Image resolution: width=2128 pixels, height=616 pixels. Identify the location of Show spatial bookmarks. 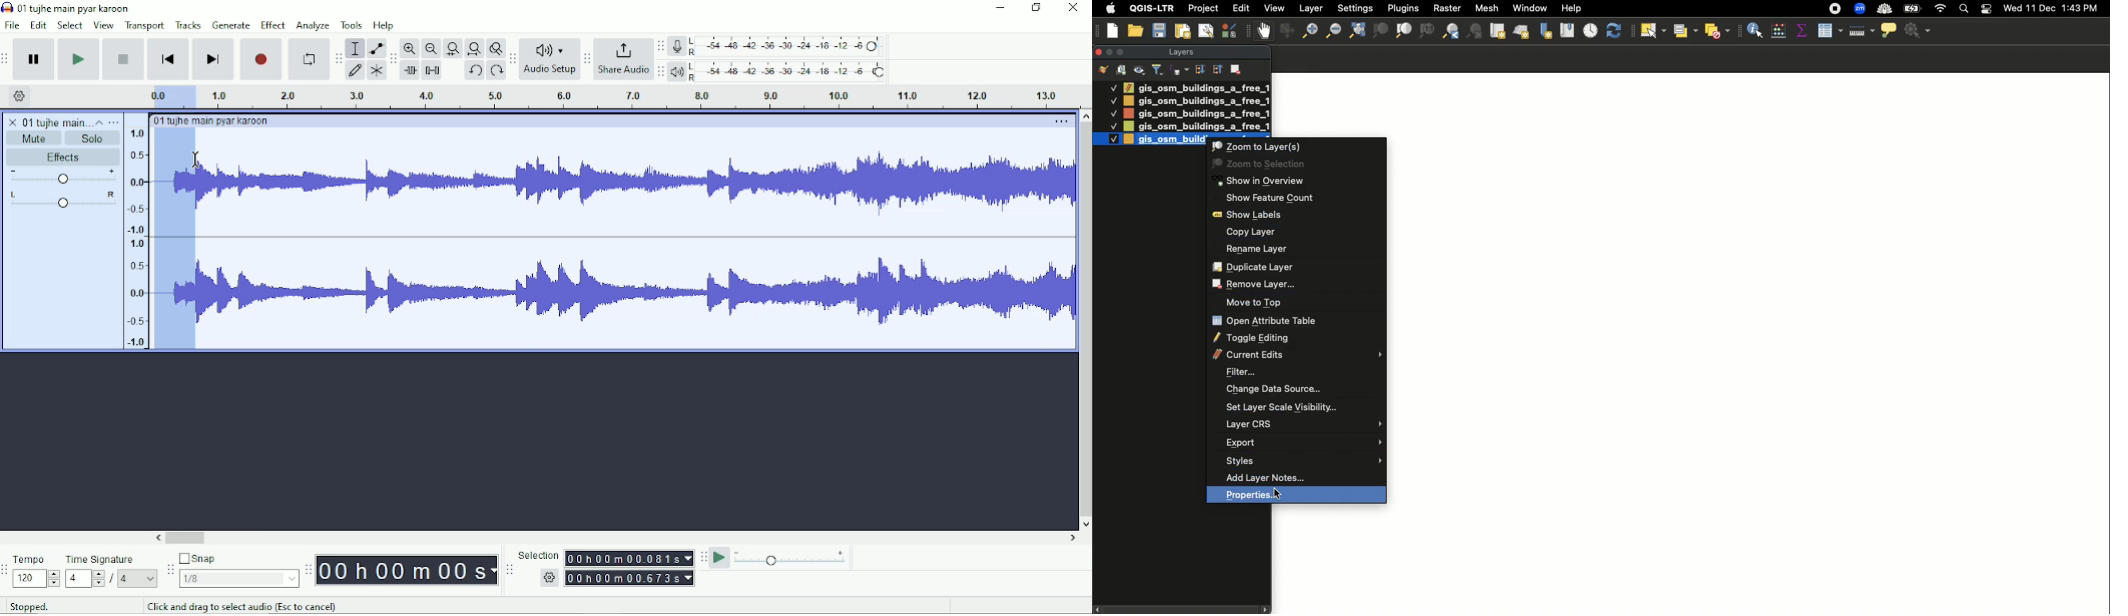
(1567, 29).